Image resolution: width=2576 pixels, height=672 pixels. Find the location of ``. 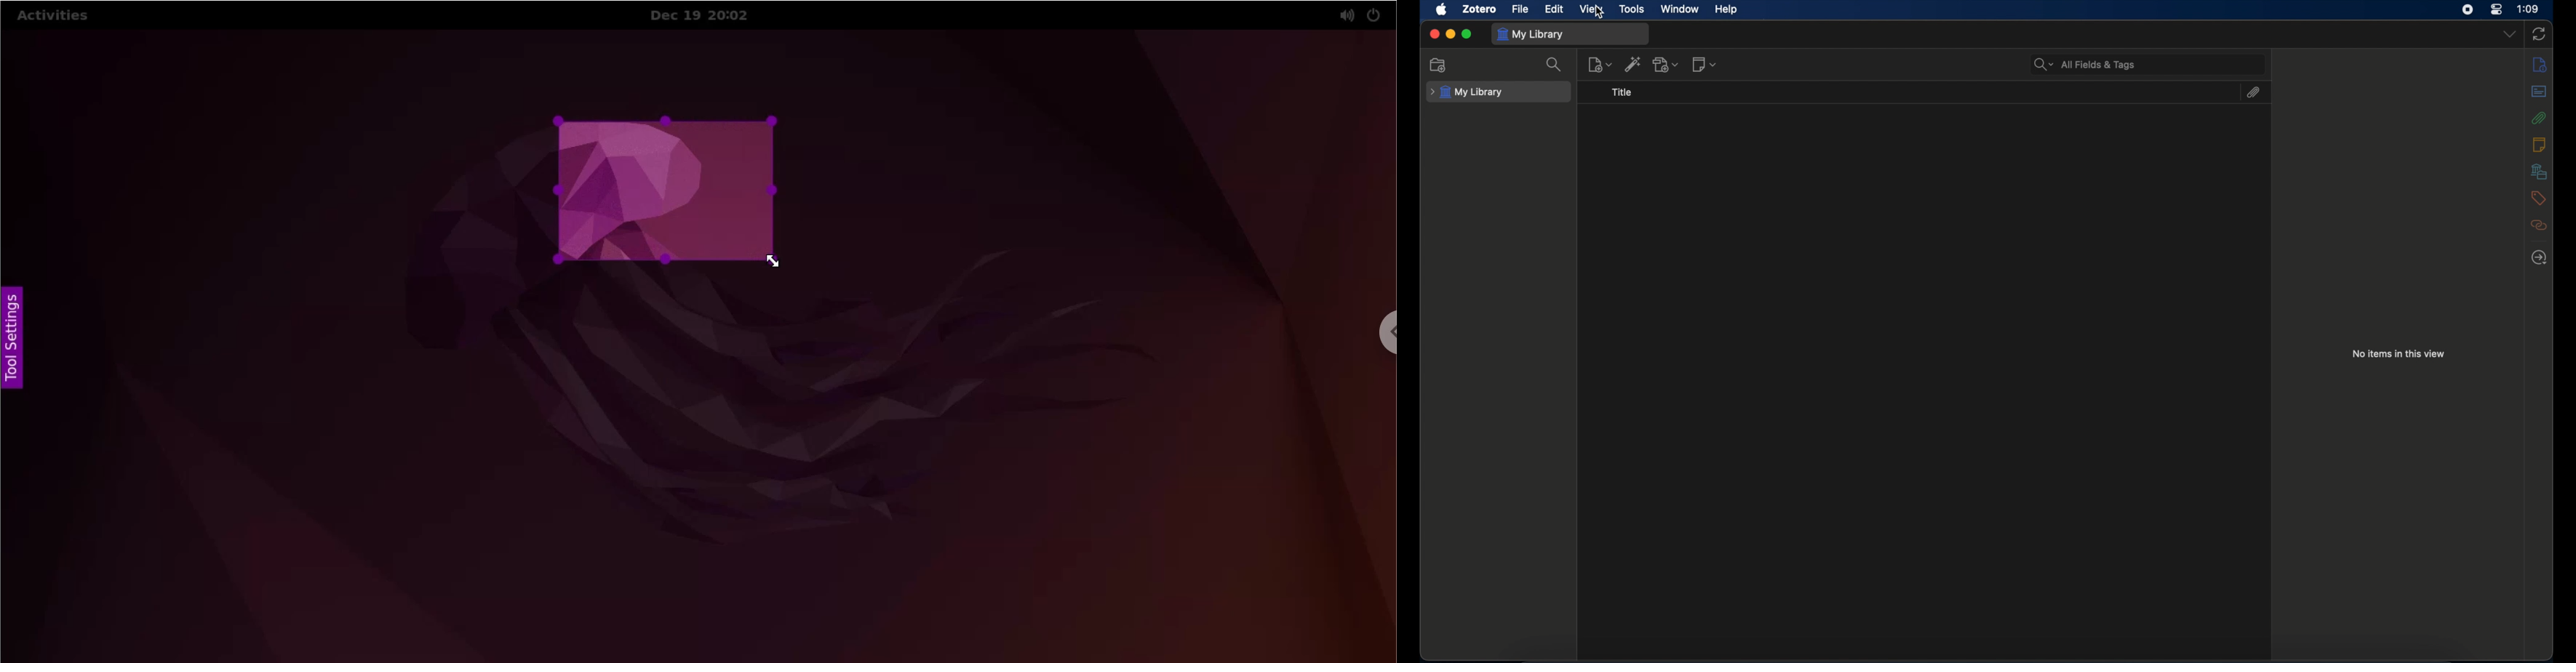

 is located at coordinates (2540, 257).